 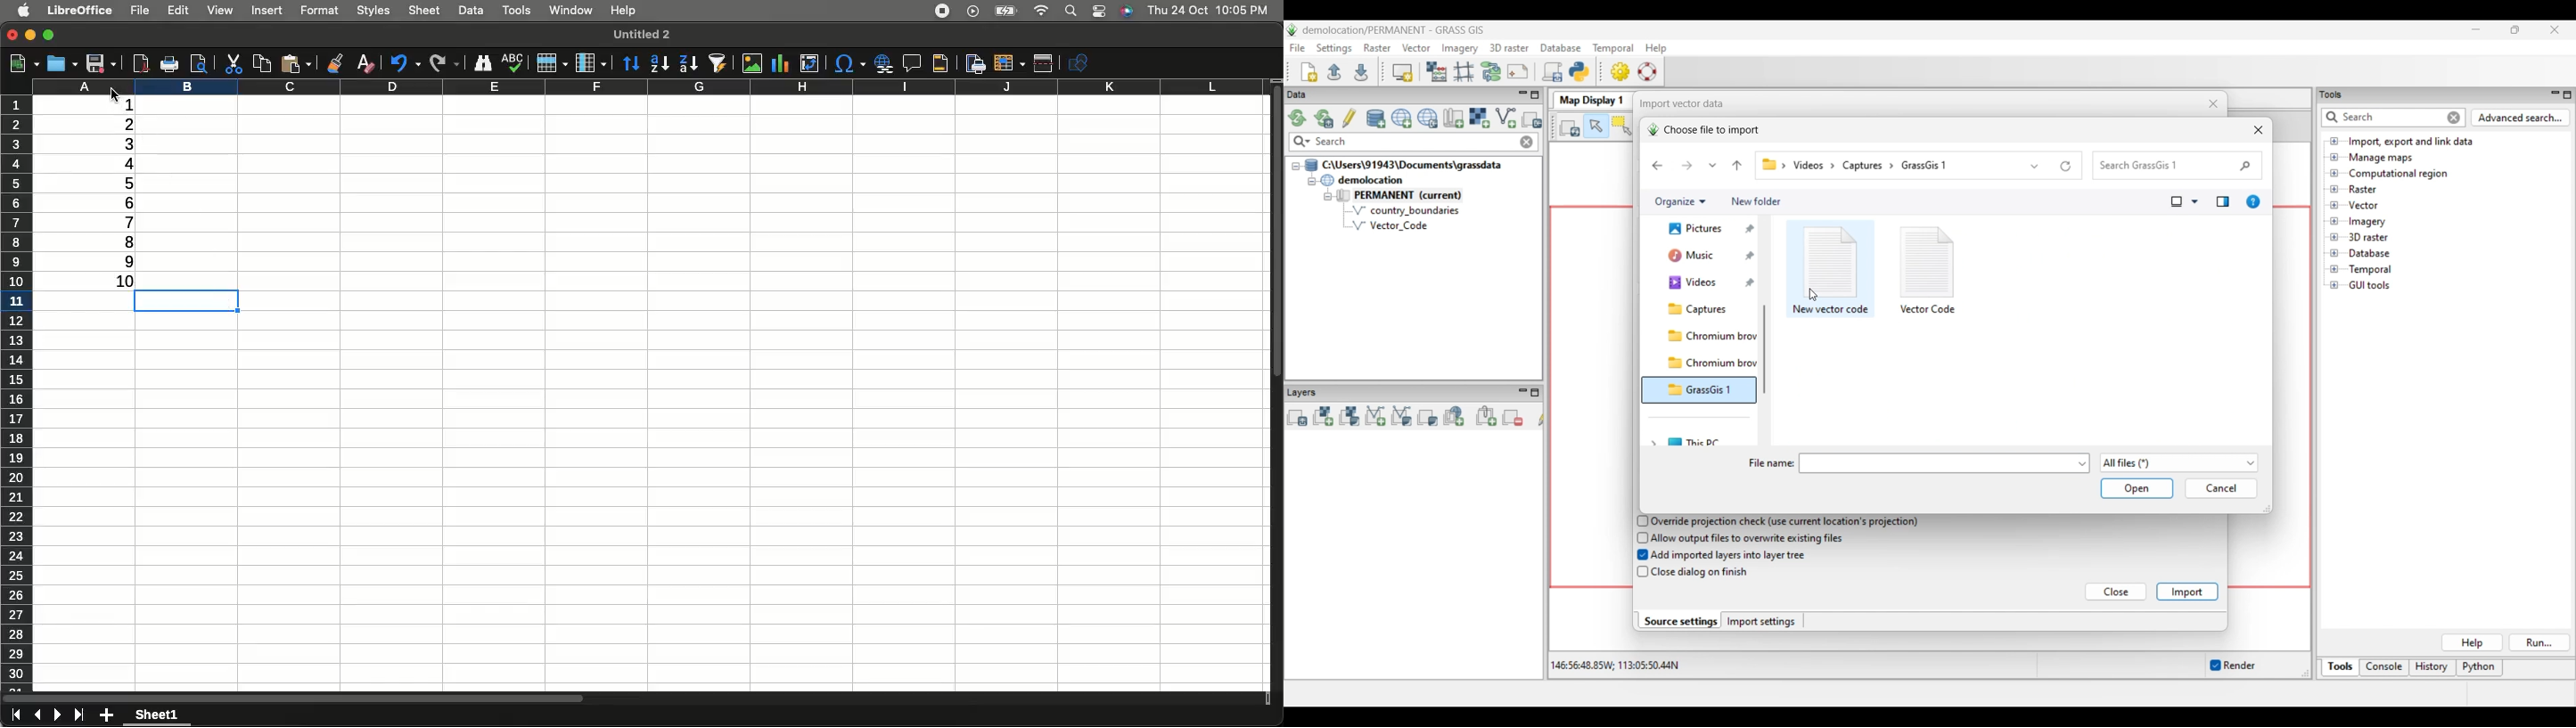 I want to click on 3, so click(x=127, y=143).